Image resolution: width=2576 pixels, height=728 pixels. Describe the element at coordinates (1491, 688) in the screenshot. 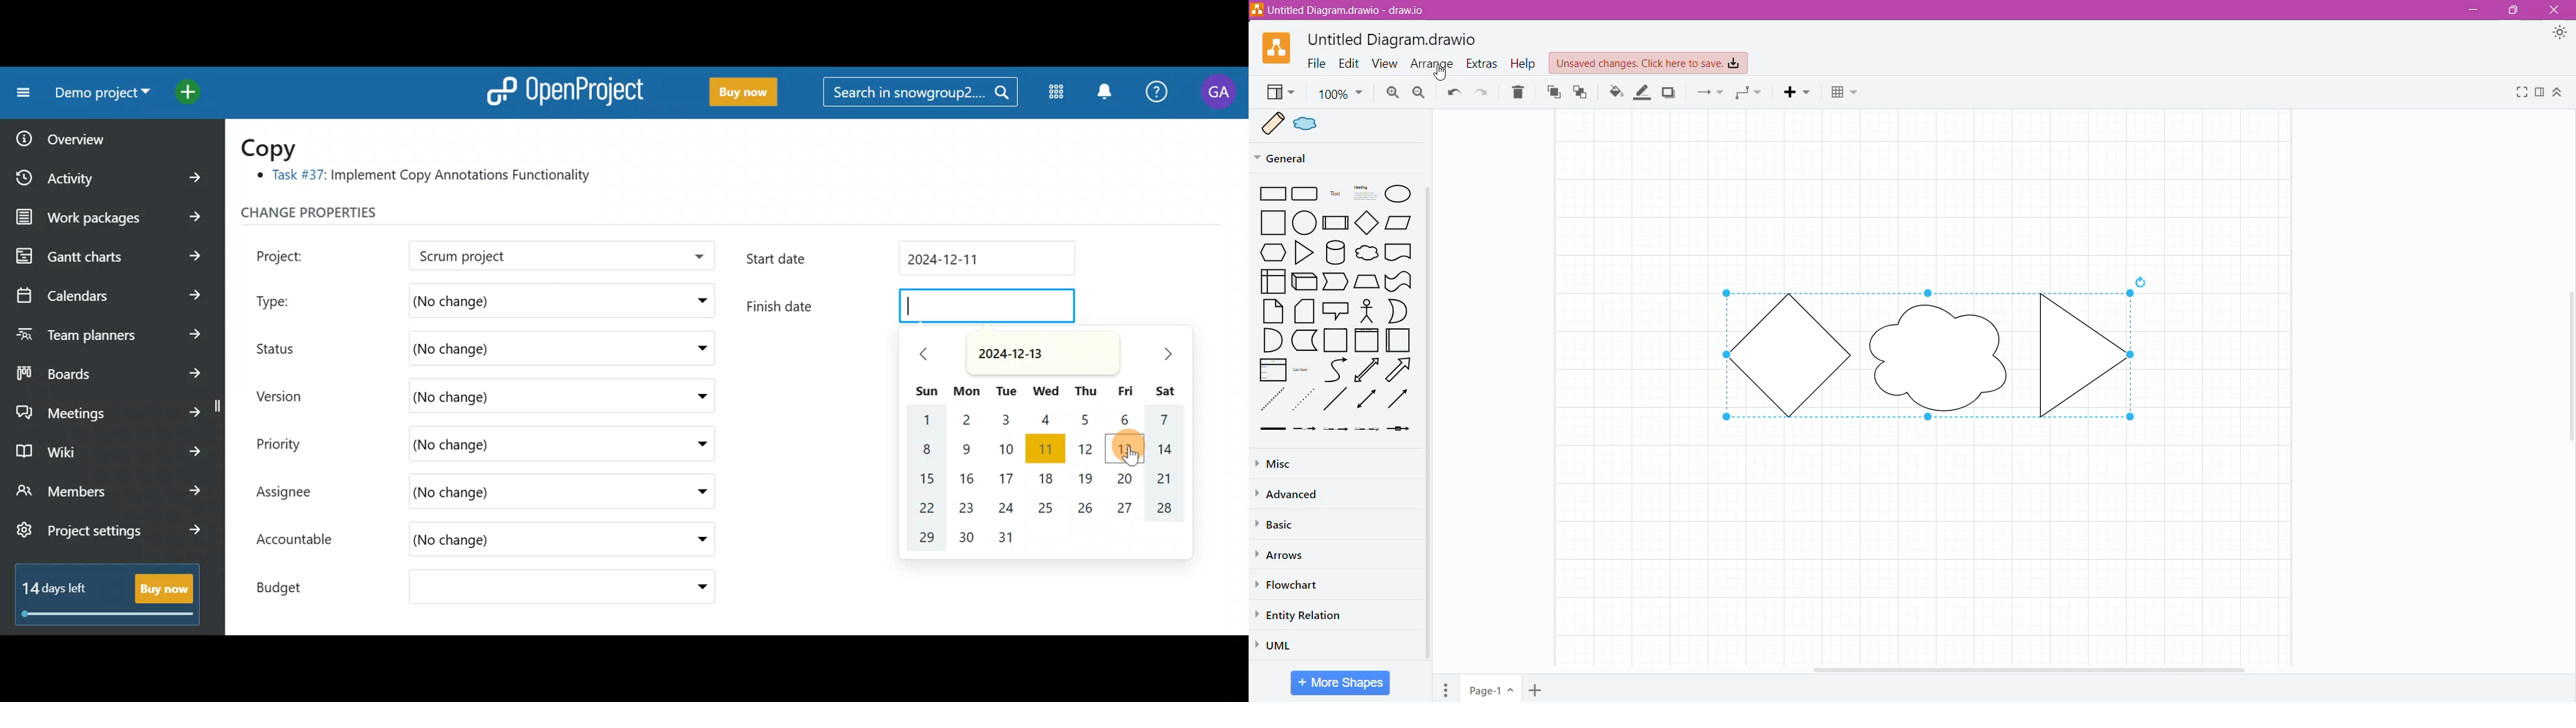

I see `Page-1` at that location.